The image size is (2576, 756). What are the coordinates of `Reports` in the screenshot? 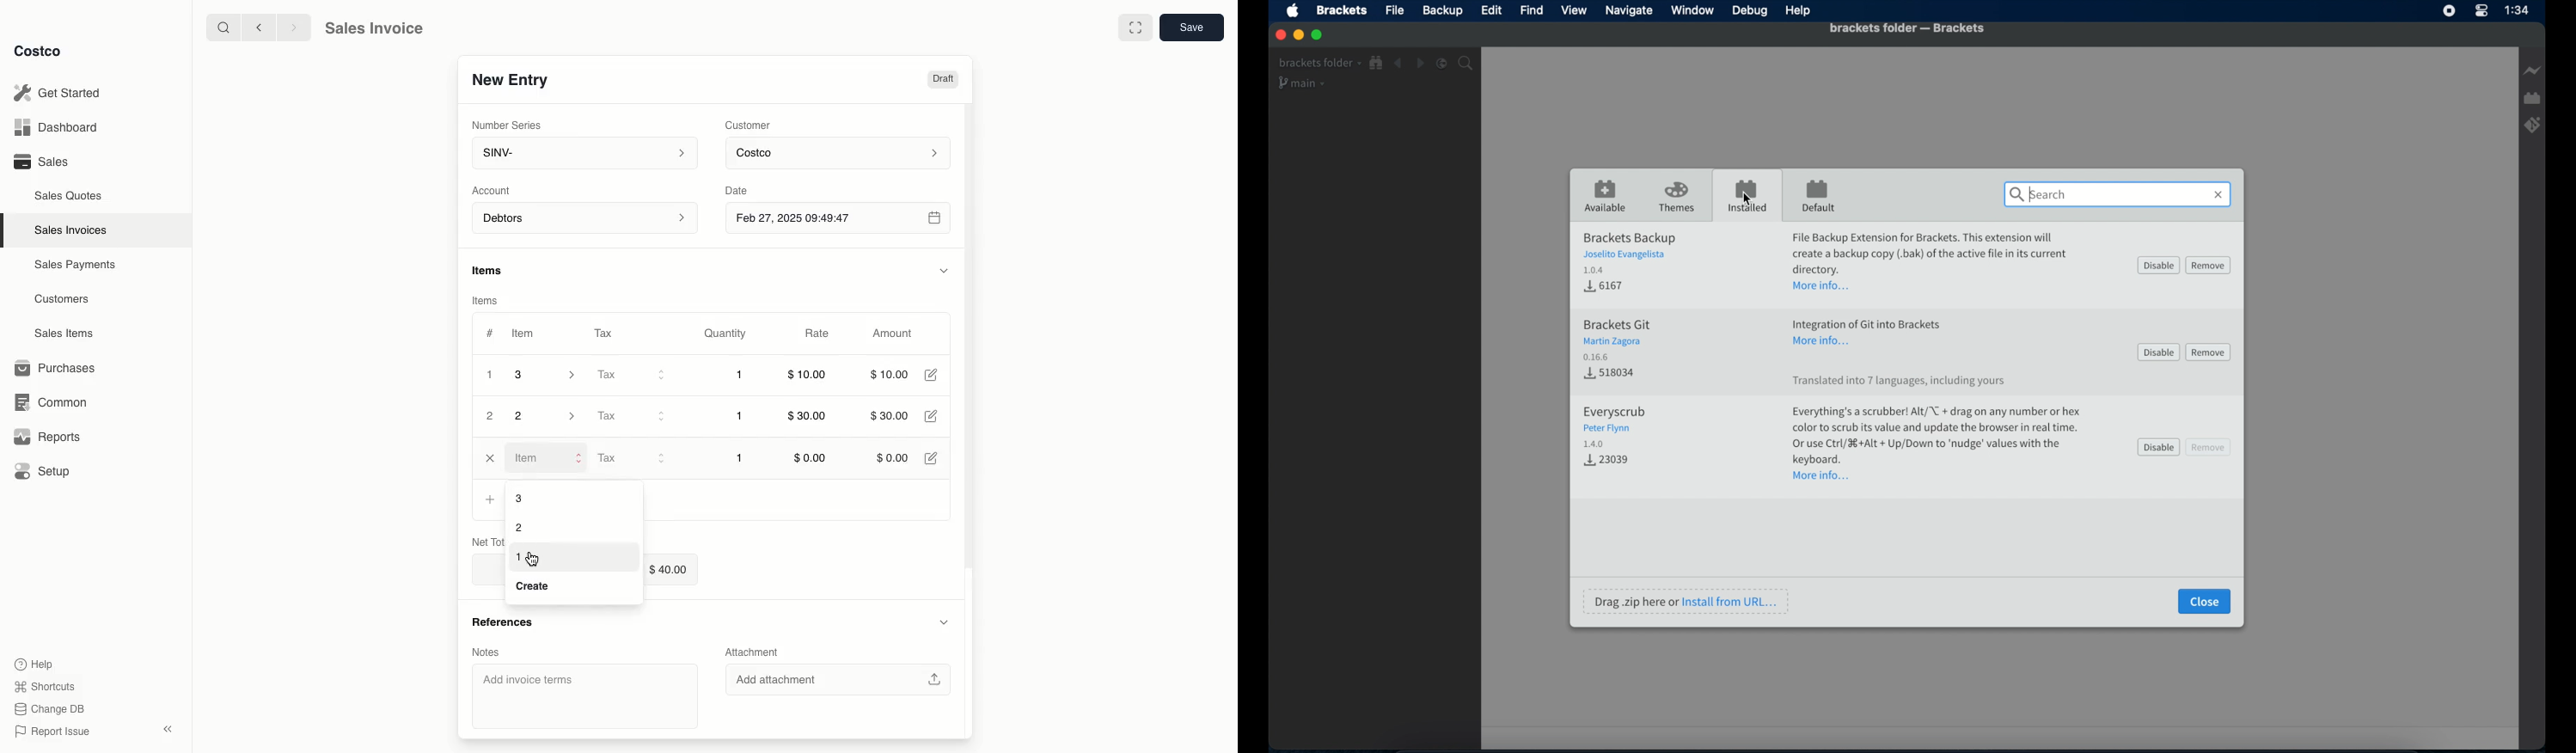 It's located at (45, 437).